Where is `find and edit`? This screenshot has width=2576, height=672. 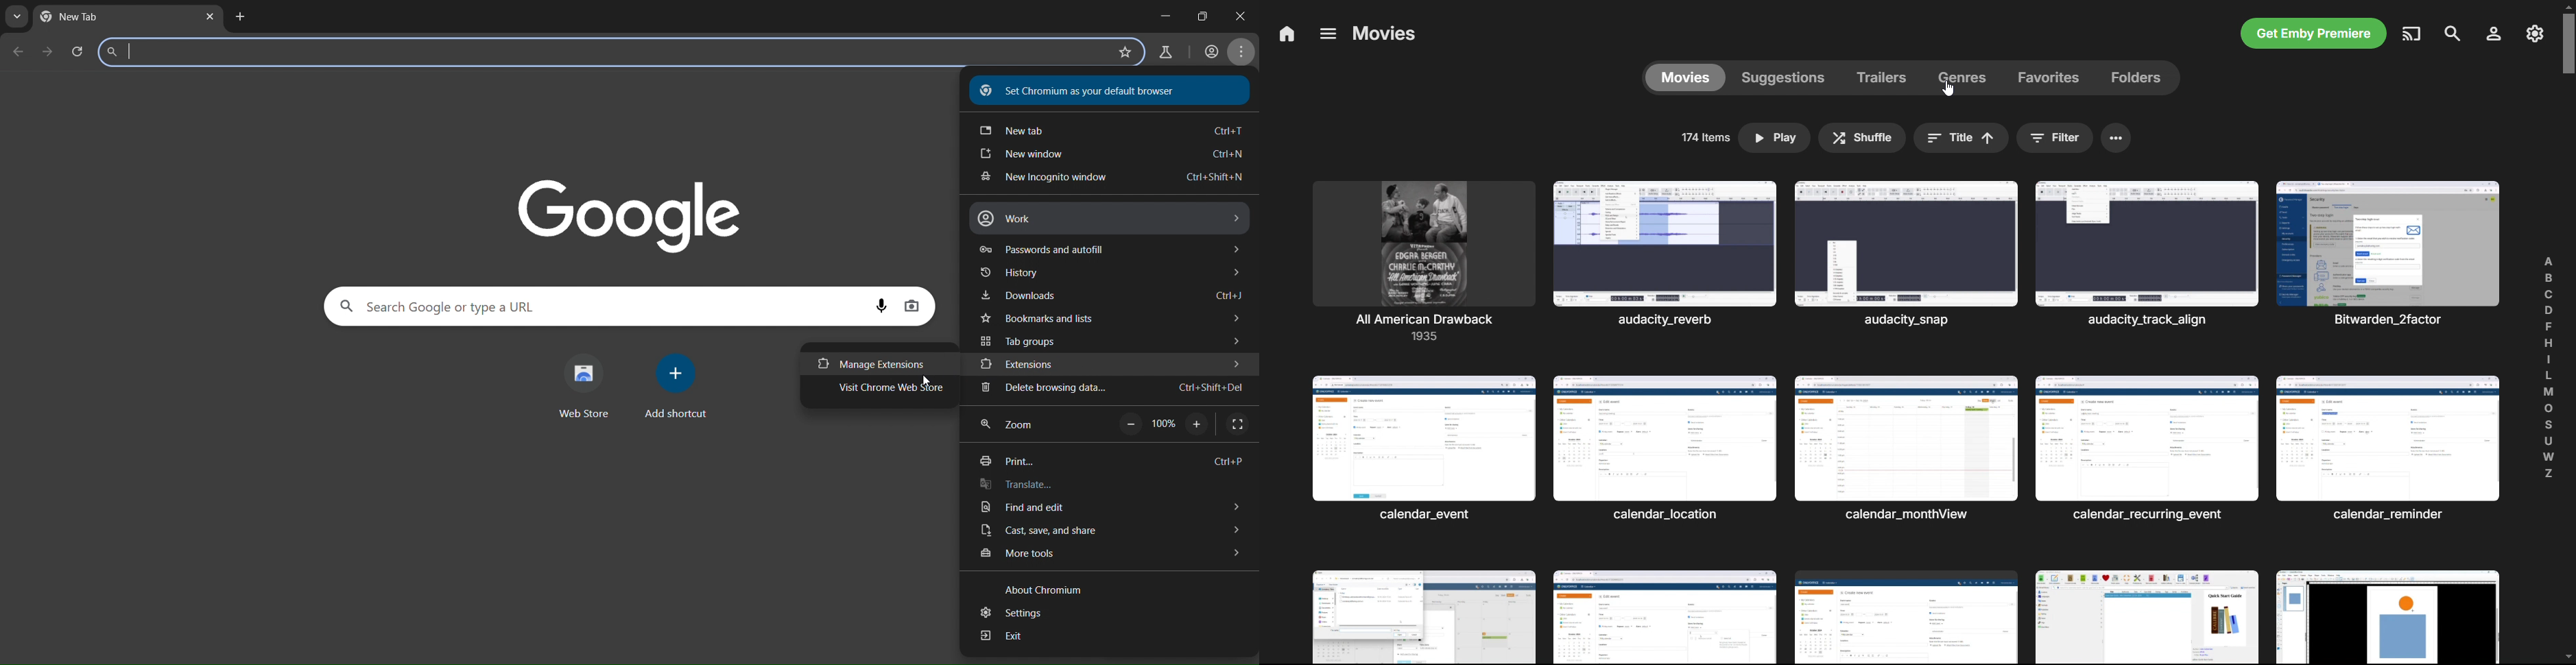
find and edit is located at coordinates (1115, 507).